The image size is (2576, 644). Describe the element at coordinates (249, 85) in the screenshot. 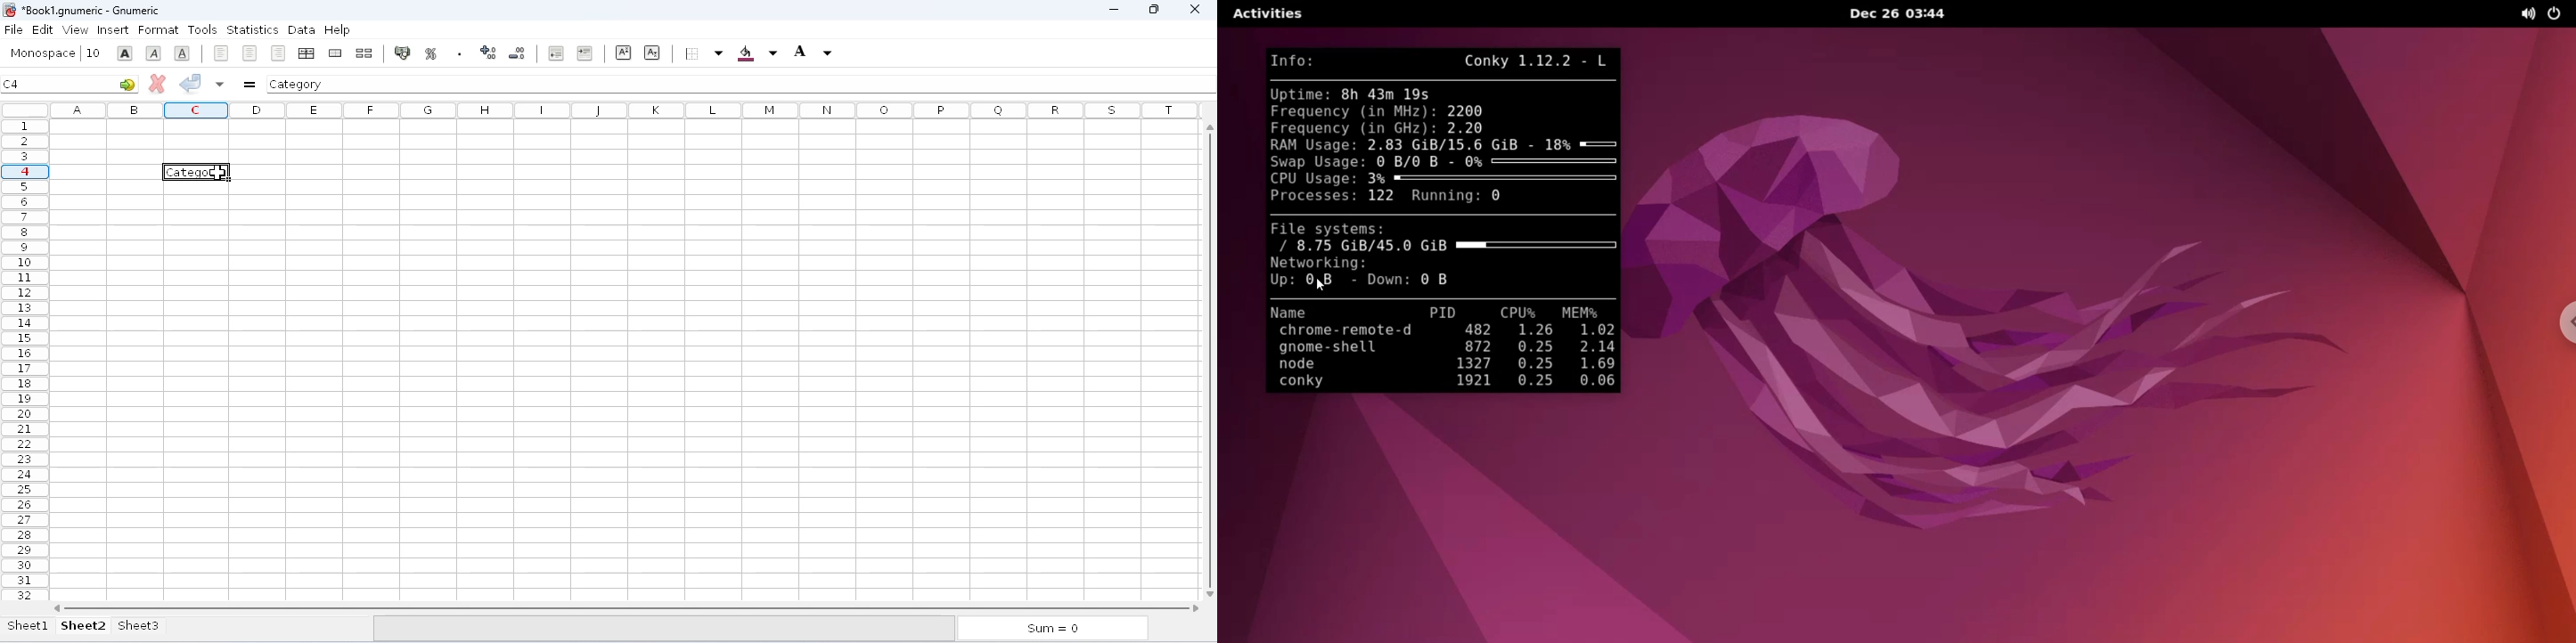

I see `enter formula` at that location.